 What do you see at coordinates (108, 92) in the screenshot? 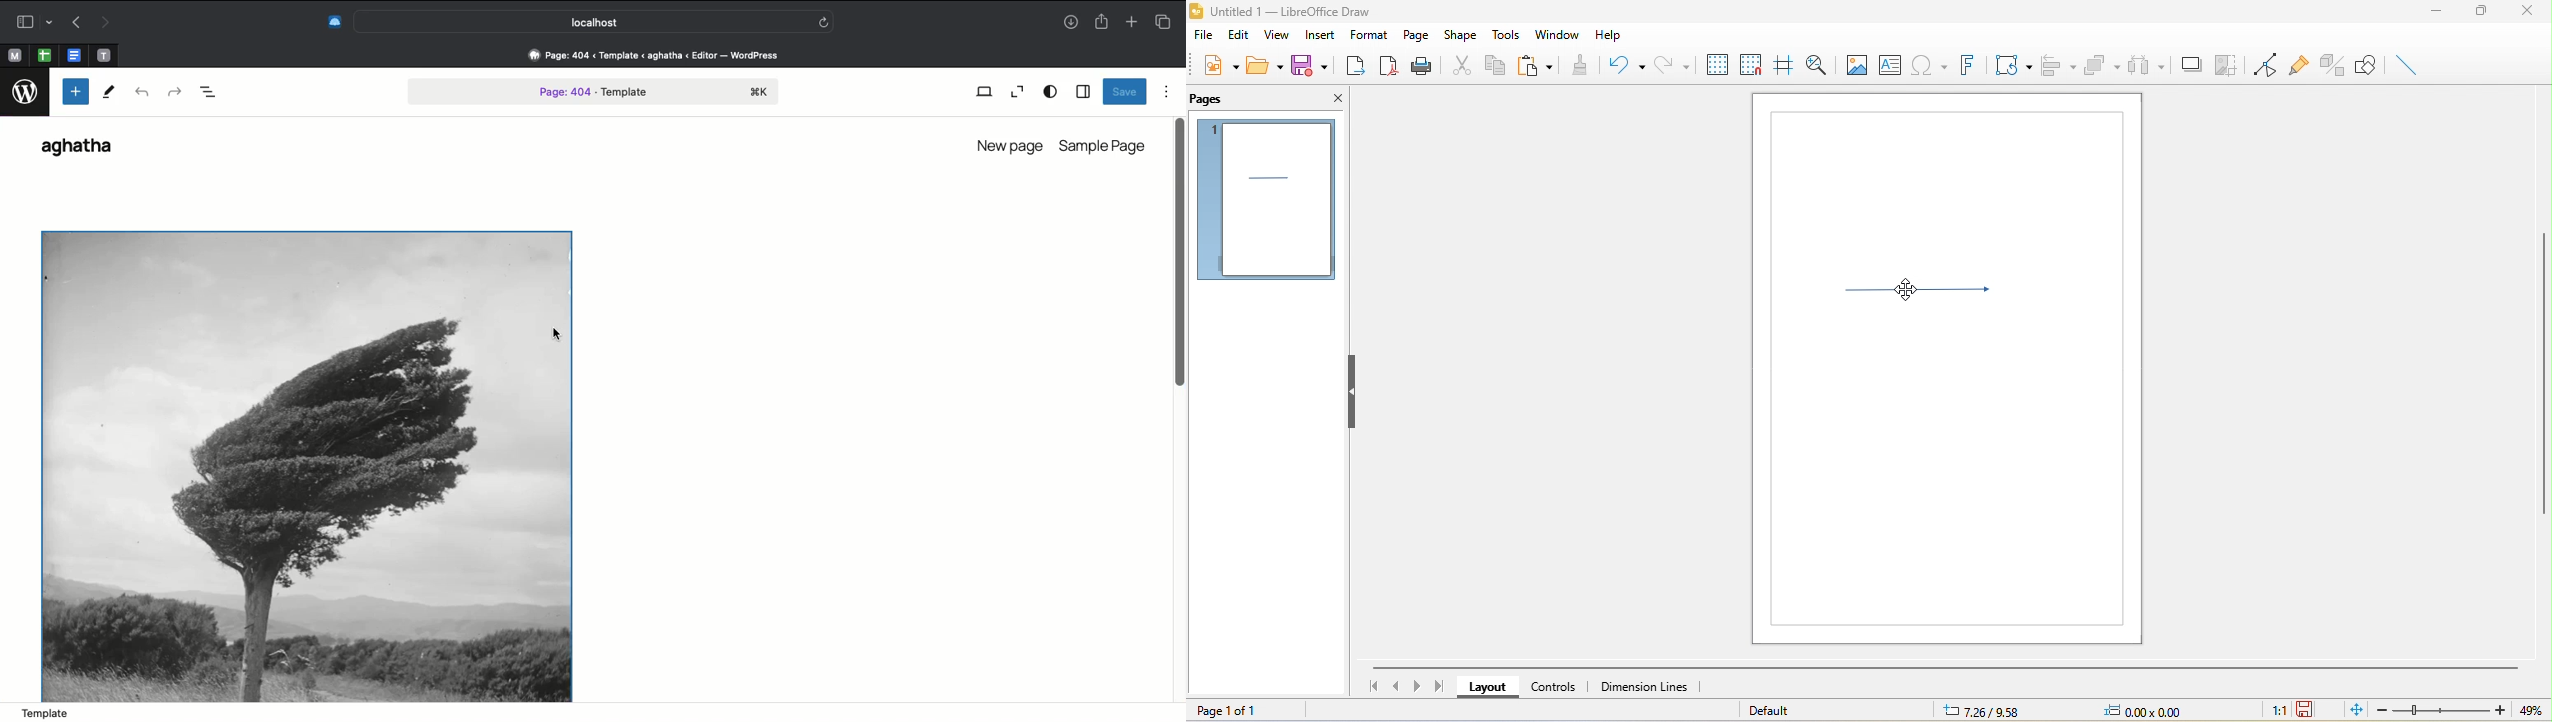
I see `Tools` at bounding box center [108, 92].